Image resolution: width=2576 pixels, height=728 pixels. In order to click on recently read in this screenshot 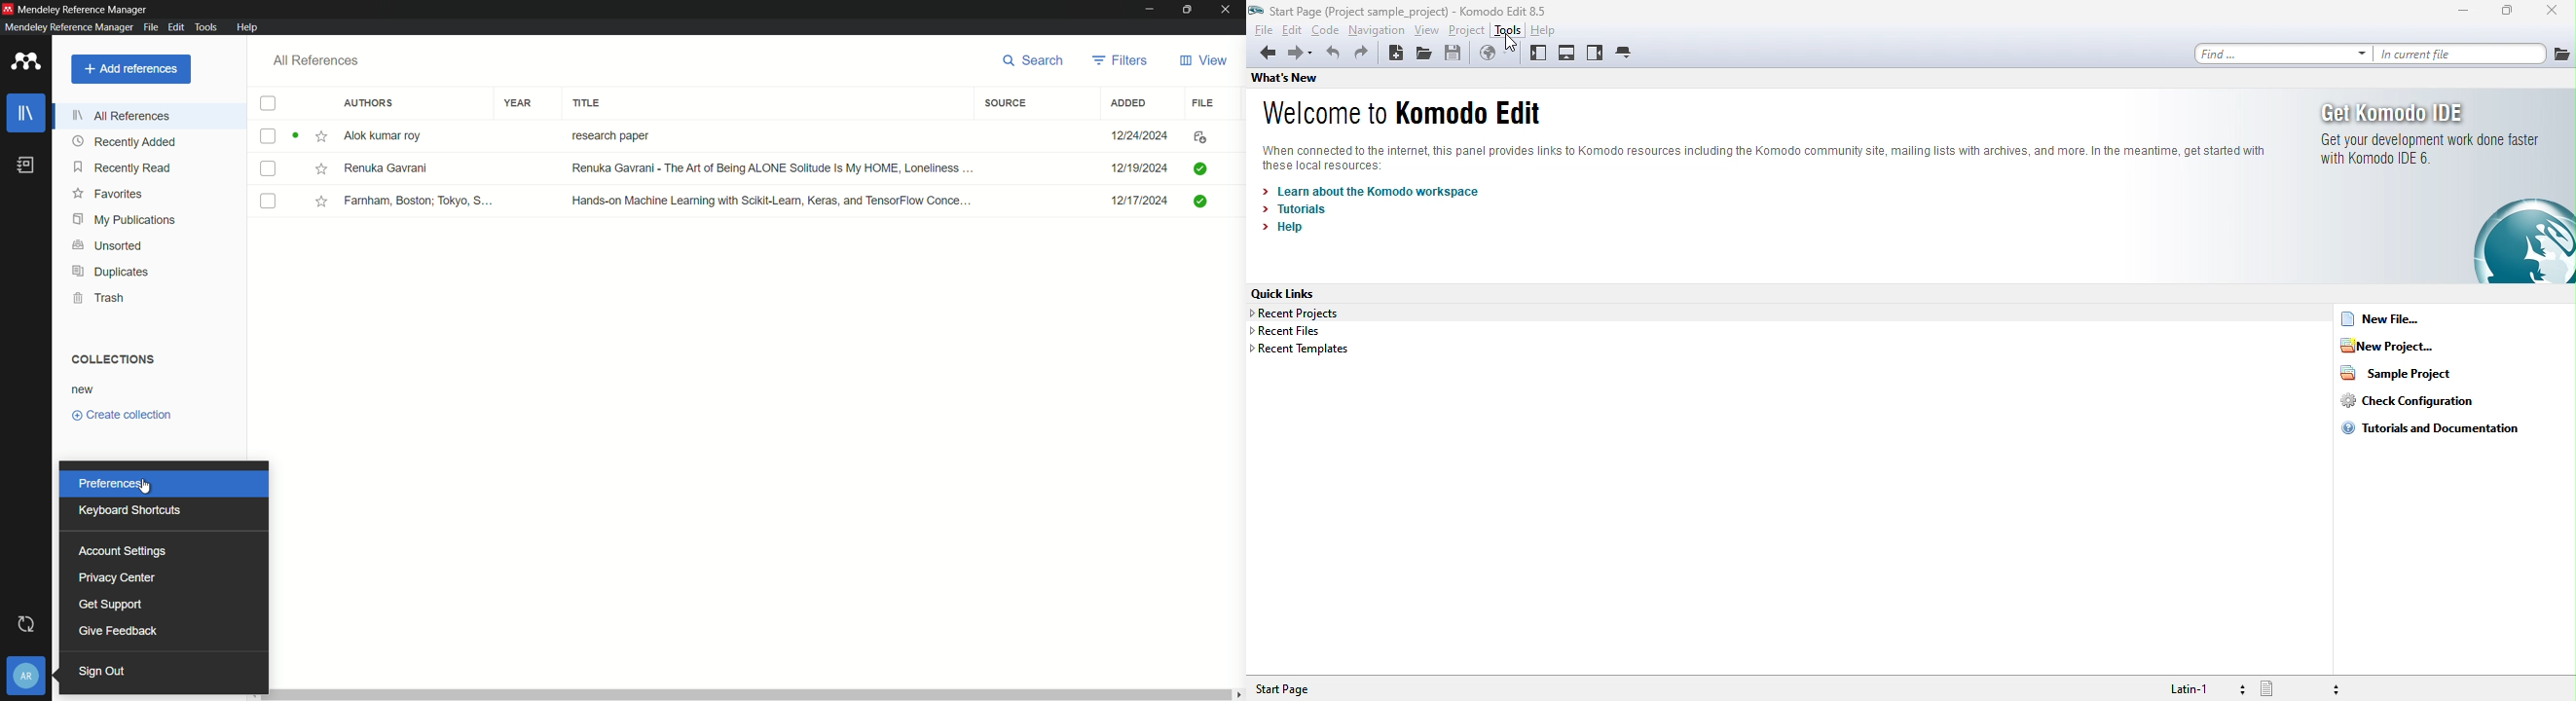, I will do `click(125, 168)`.